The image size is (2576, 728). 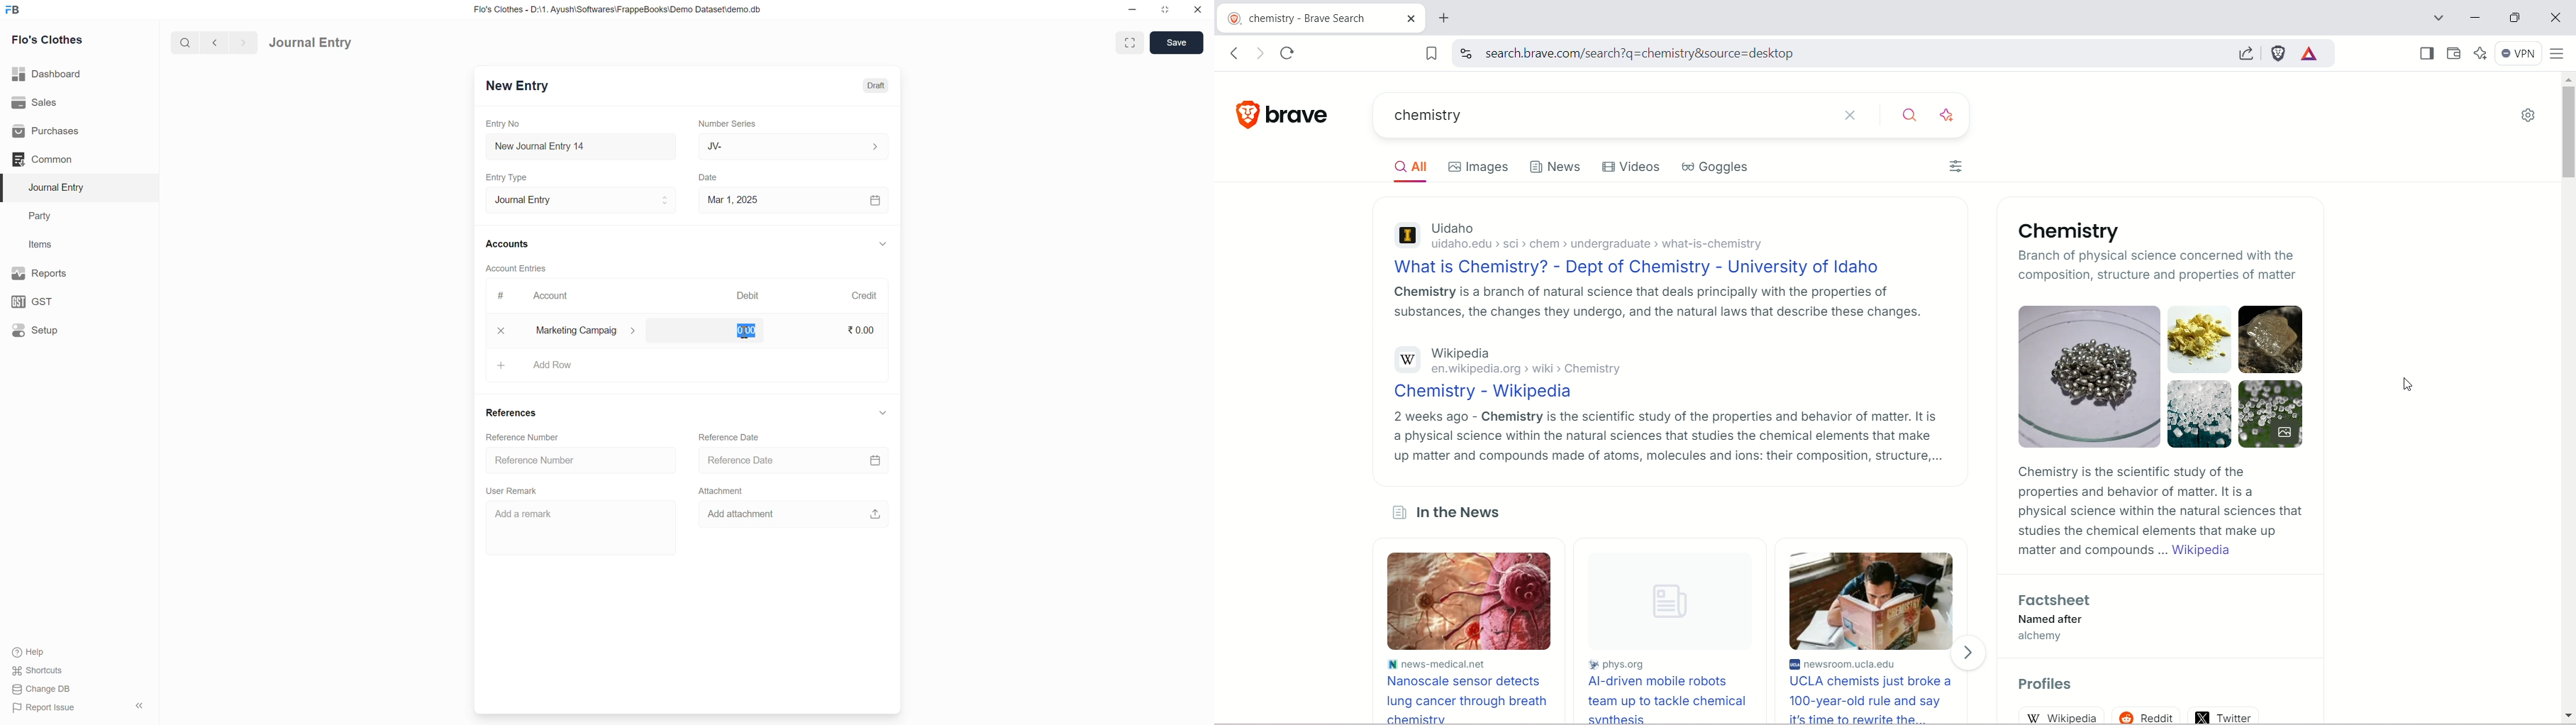 What do you see at coordinates (41, 670) in the screenshot?
I see `Shortcuts` at bounding box center [41, 670].